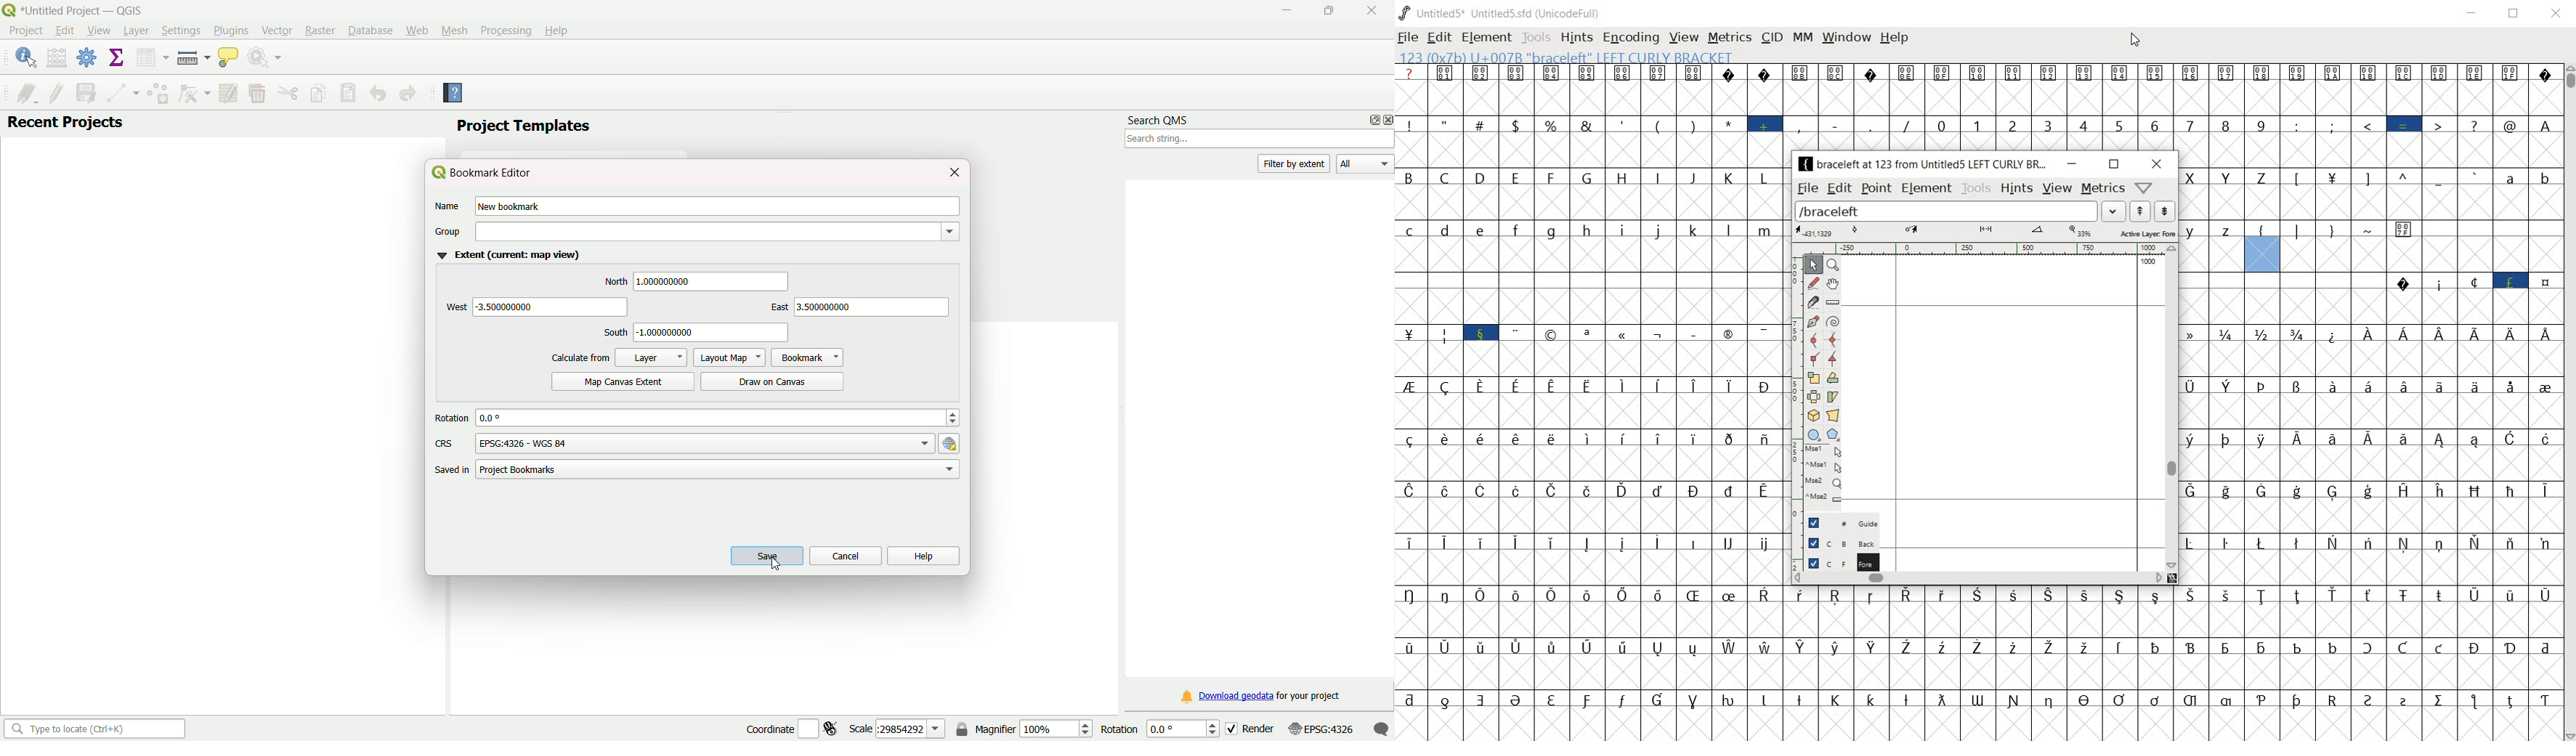 The width and height of the screenshot is (2576, 756). Describe the element at coordinates (1980, 578) in the screenshot. I see `scrollbar` at that location.